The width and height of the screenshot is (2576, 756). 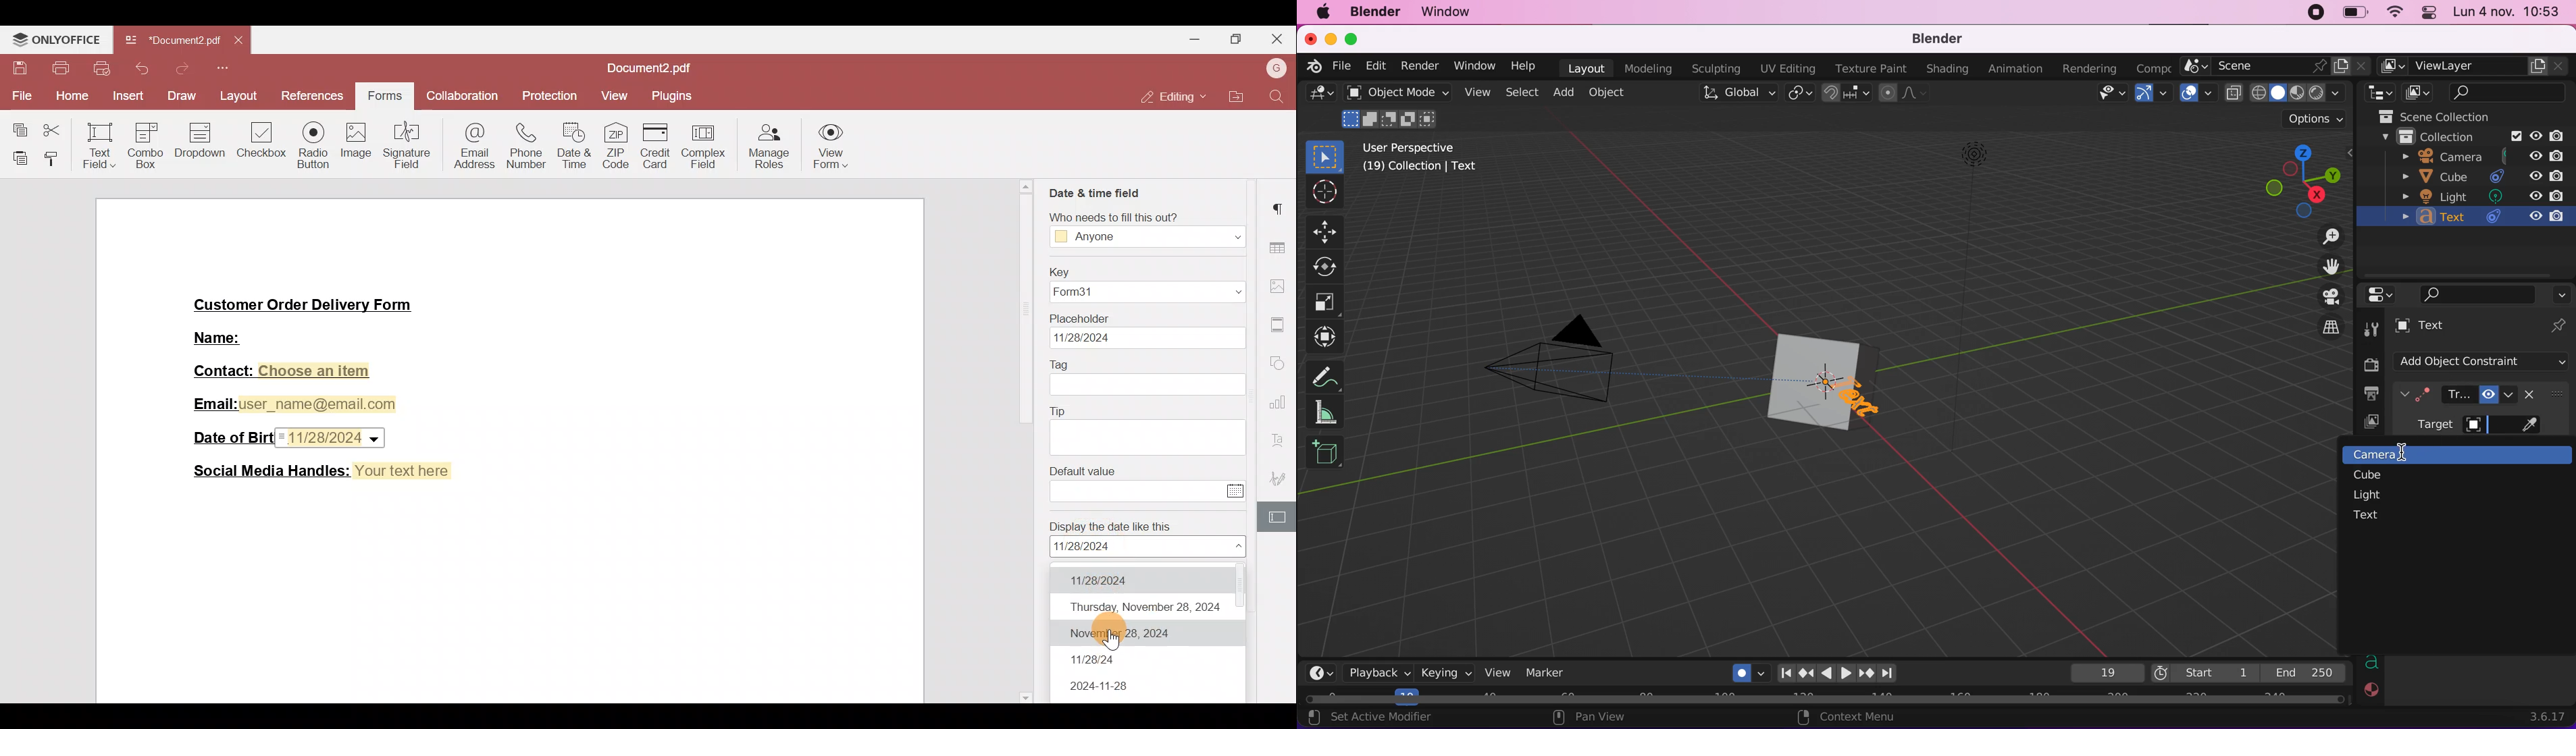 What do you see at coordinates (16, 65) in the screenshot?
I see `Save` at bounding box center [16, 65].